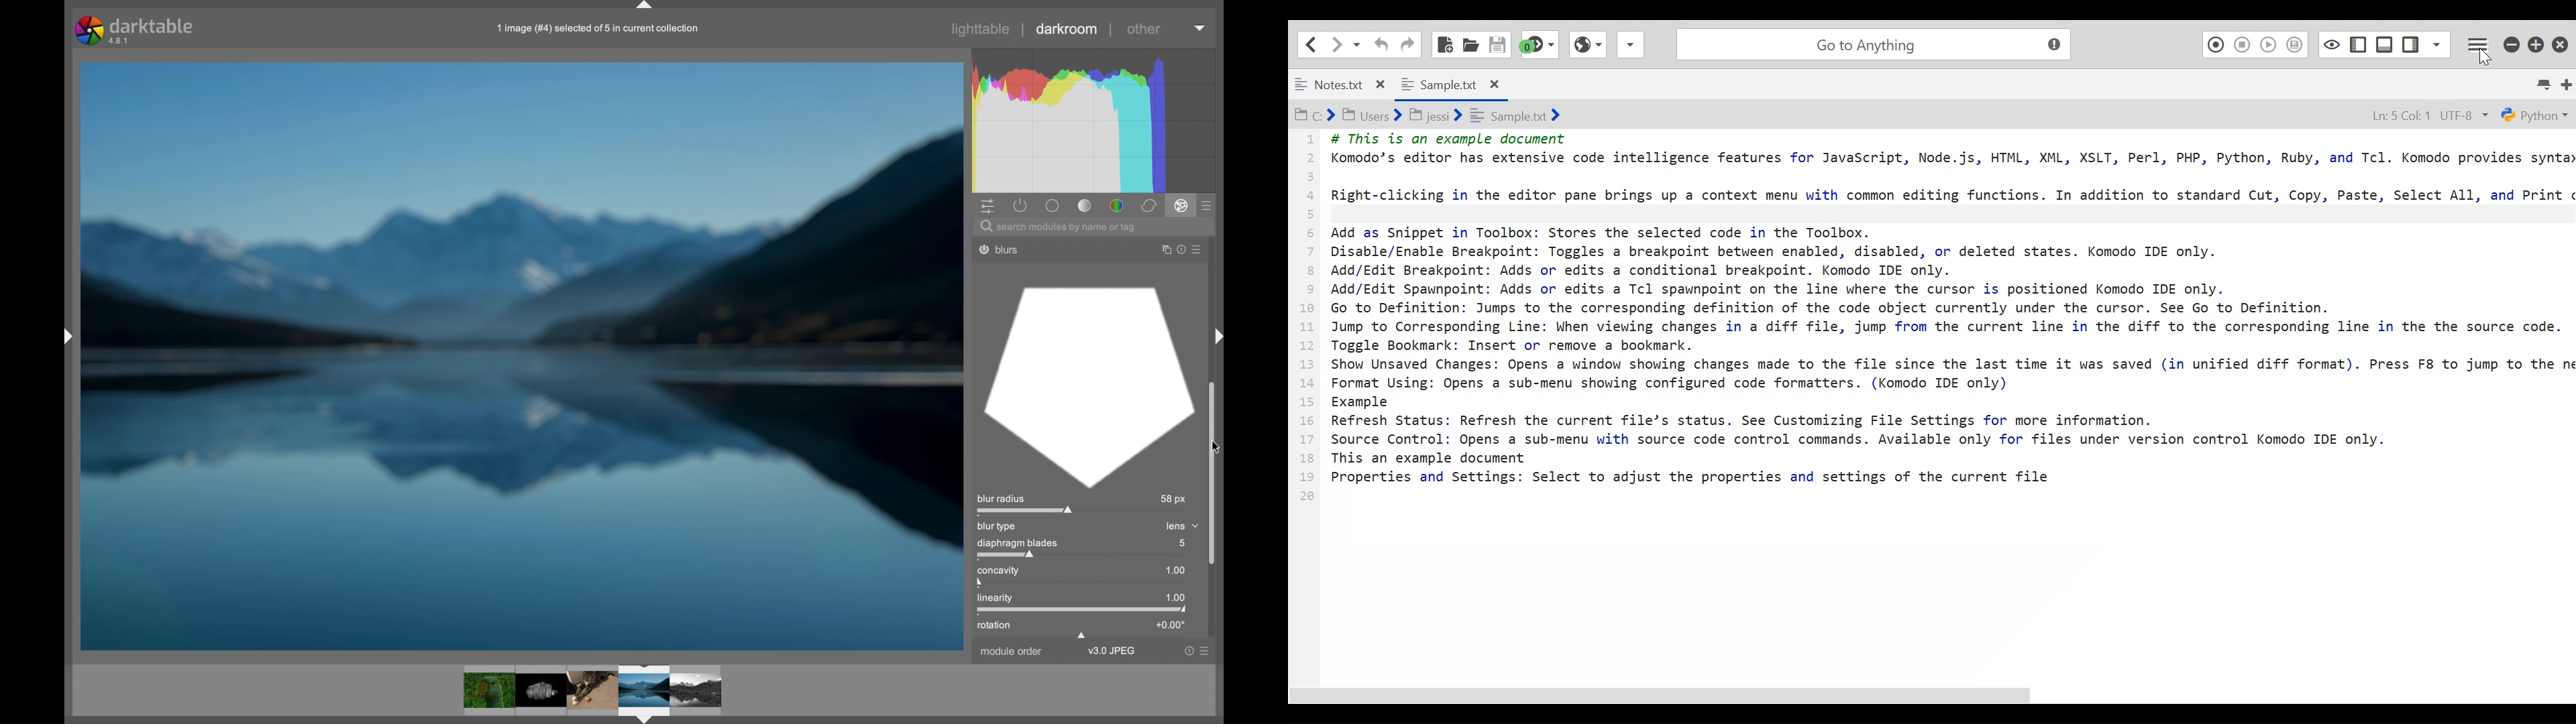  Describe the element at coordinates (1201, 29) in the screenshot. I see `dropdown menu` at that location.